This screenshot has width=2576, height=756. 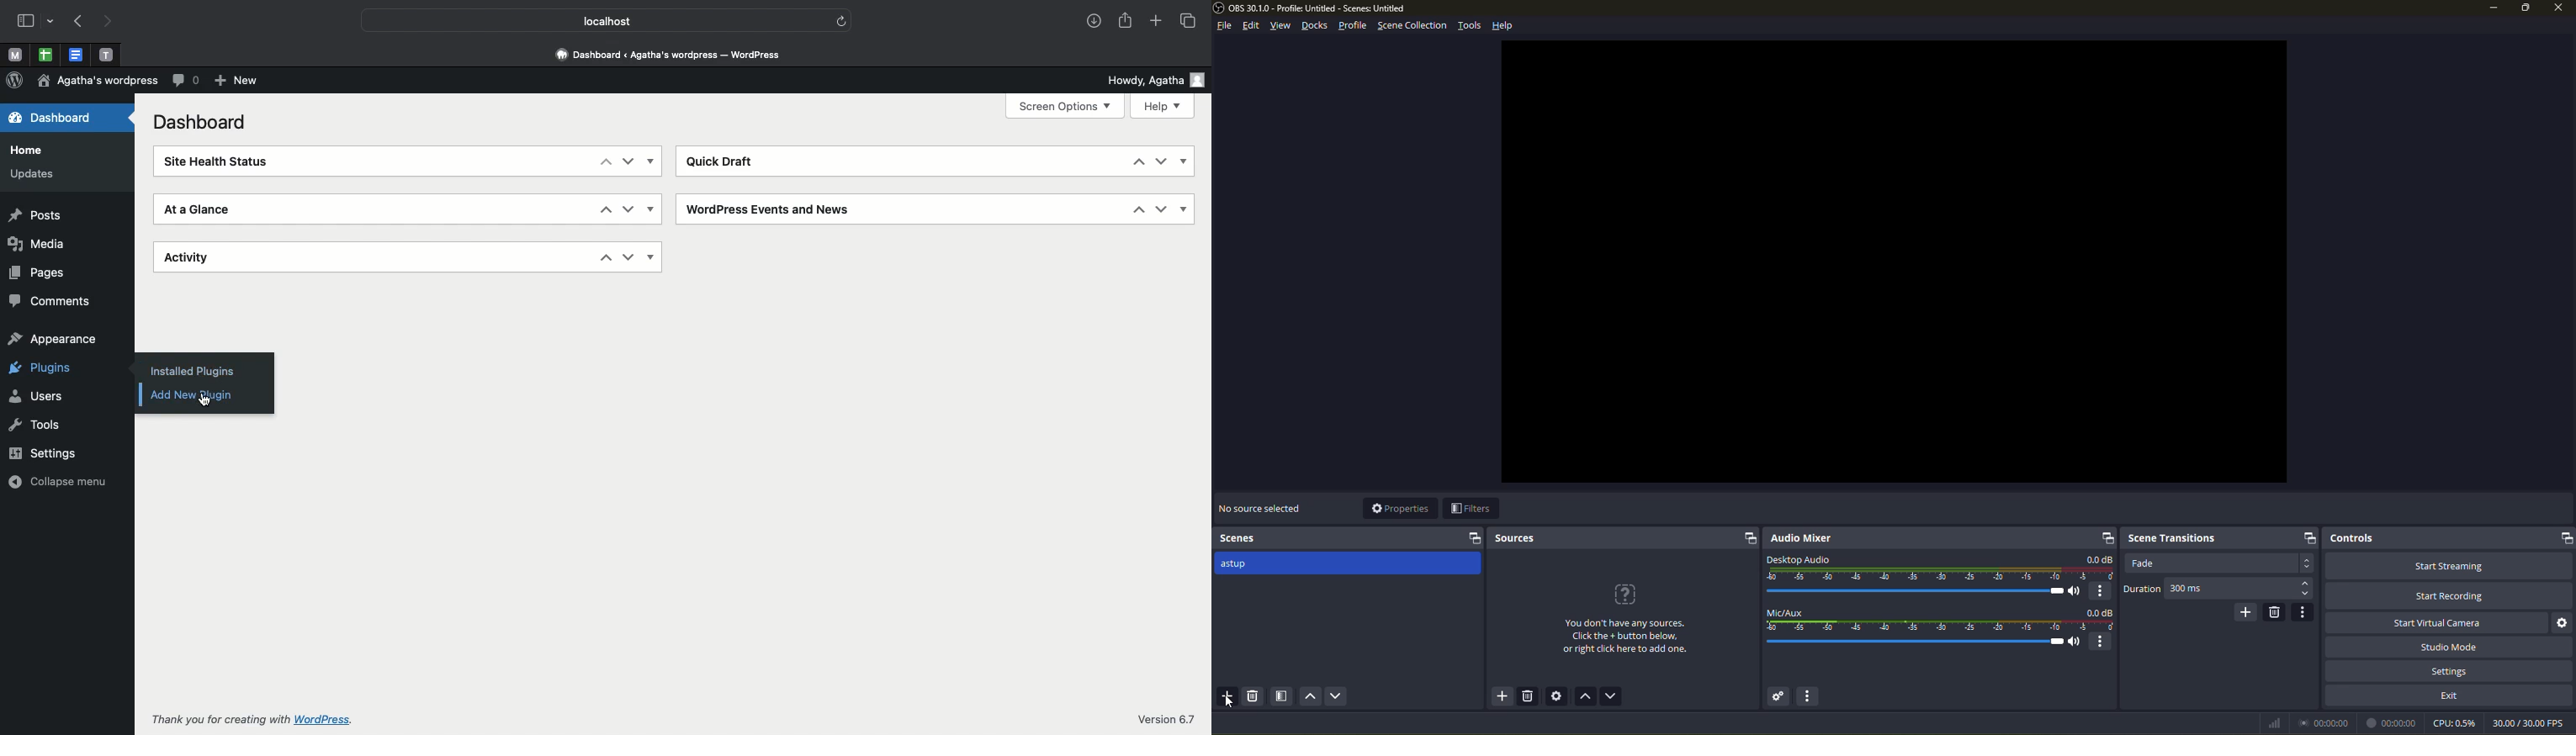 What do you see at coordinates (1627, 637) in the screenshot?
I see `You don't have any sources.
Click the + button below,
or right click here to add one.` at bounding box center [1627, 637].